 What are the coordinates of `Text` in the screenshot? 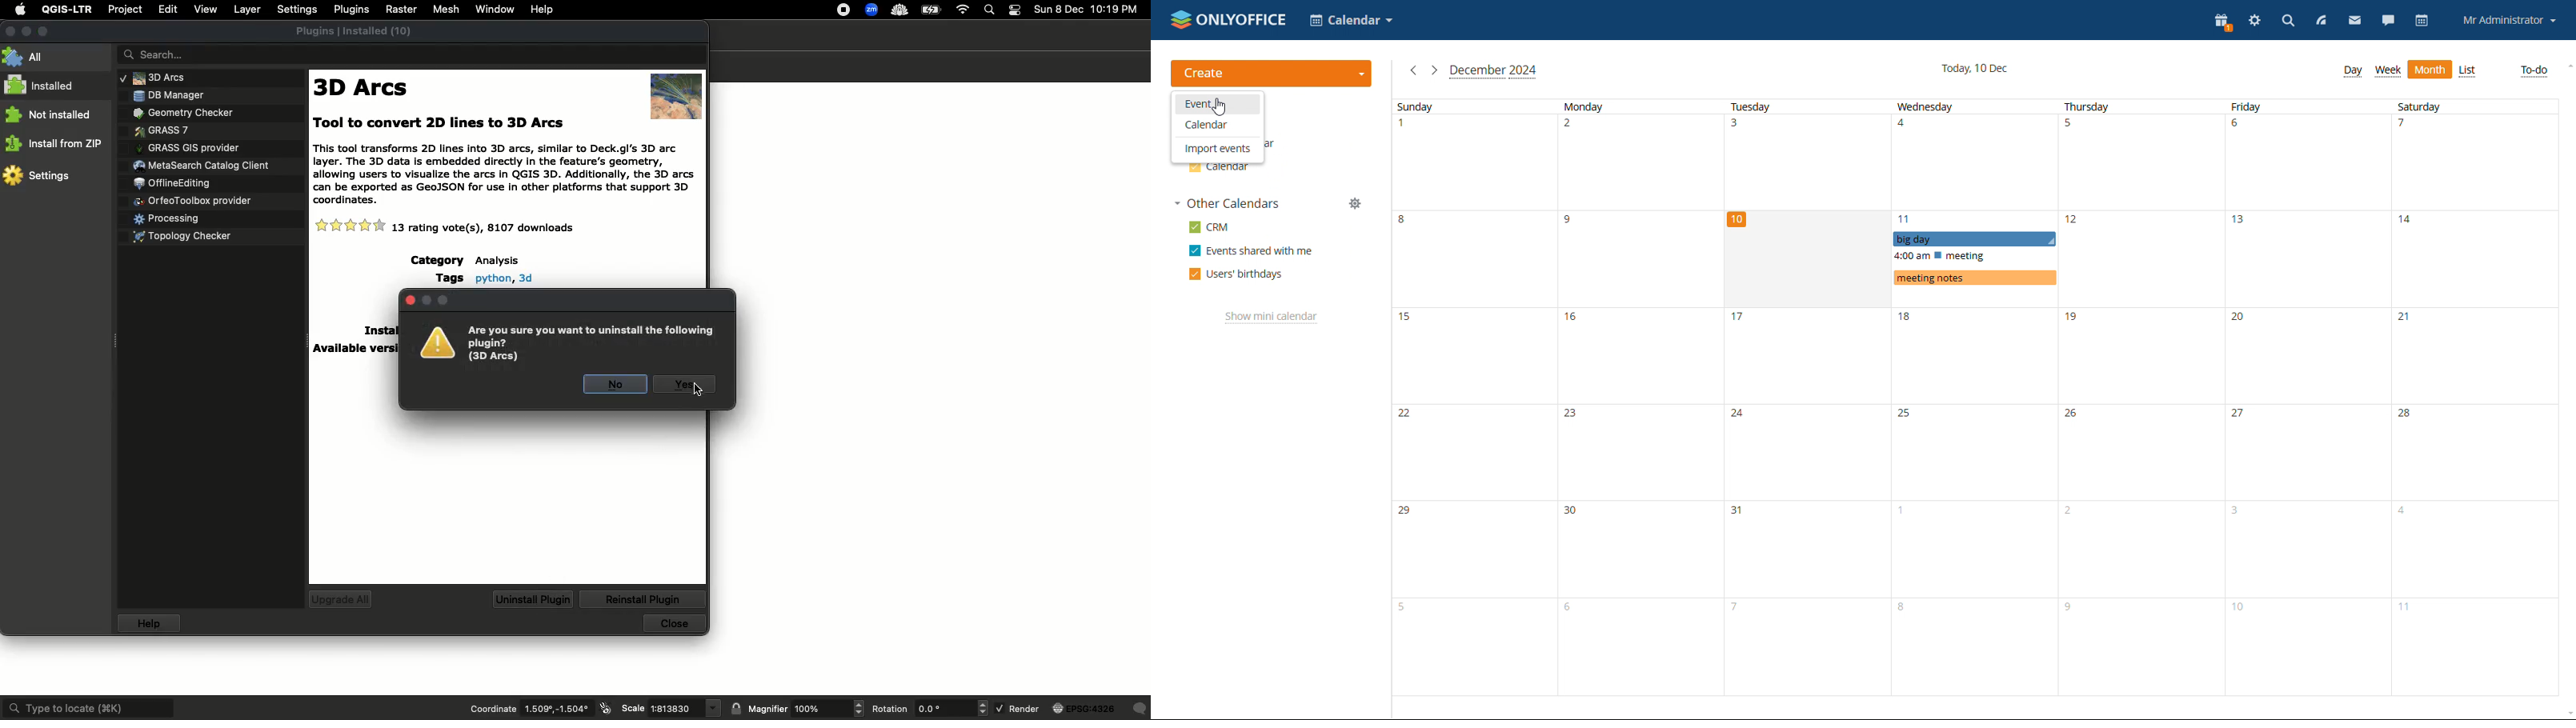 It's located at (503, 158).